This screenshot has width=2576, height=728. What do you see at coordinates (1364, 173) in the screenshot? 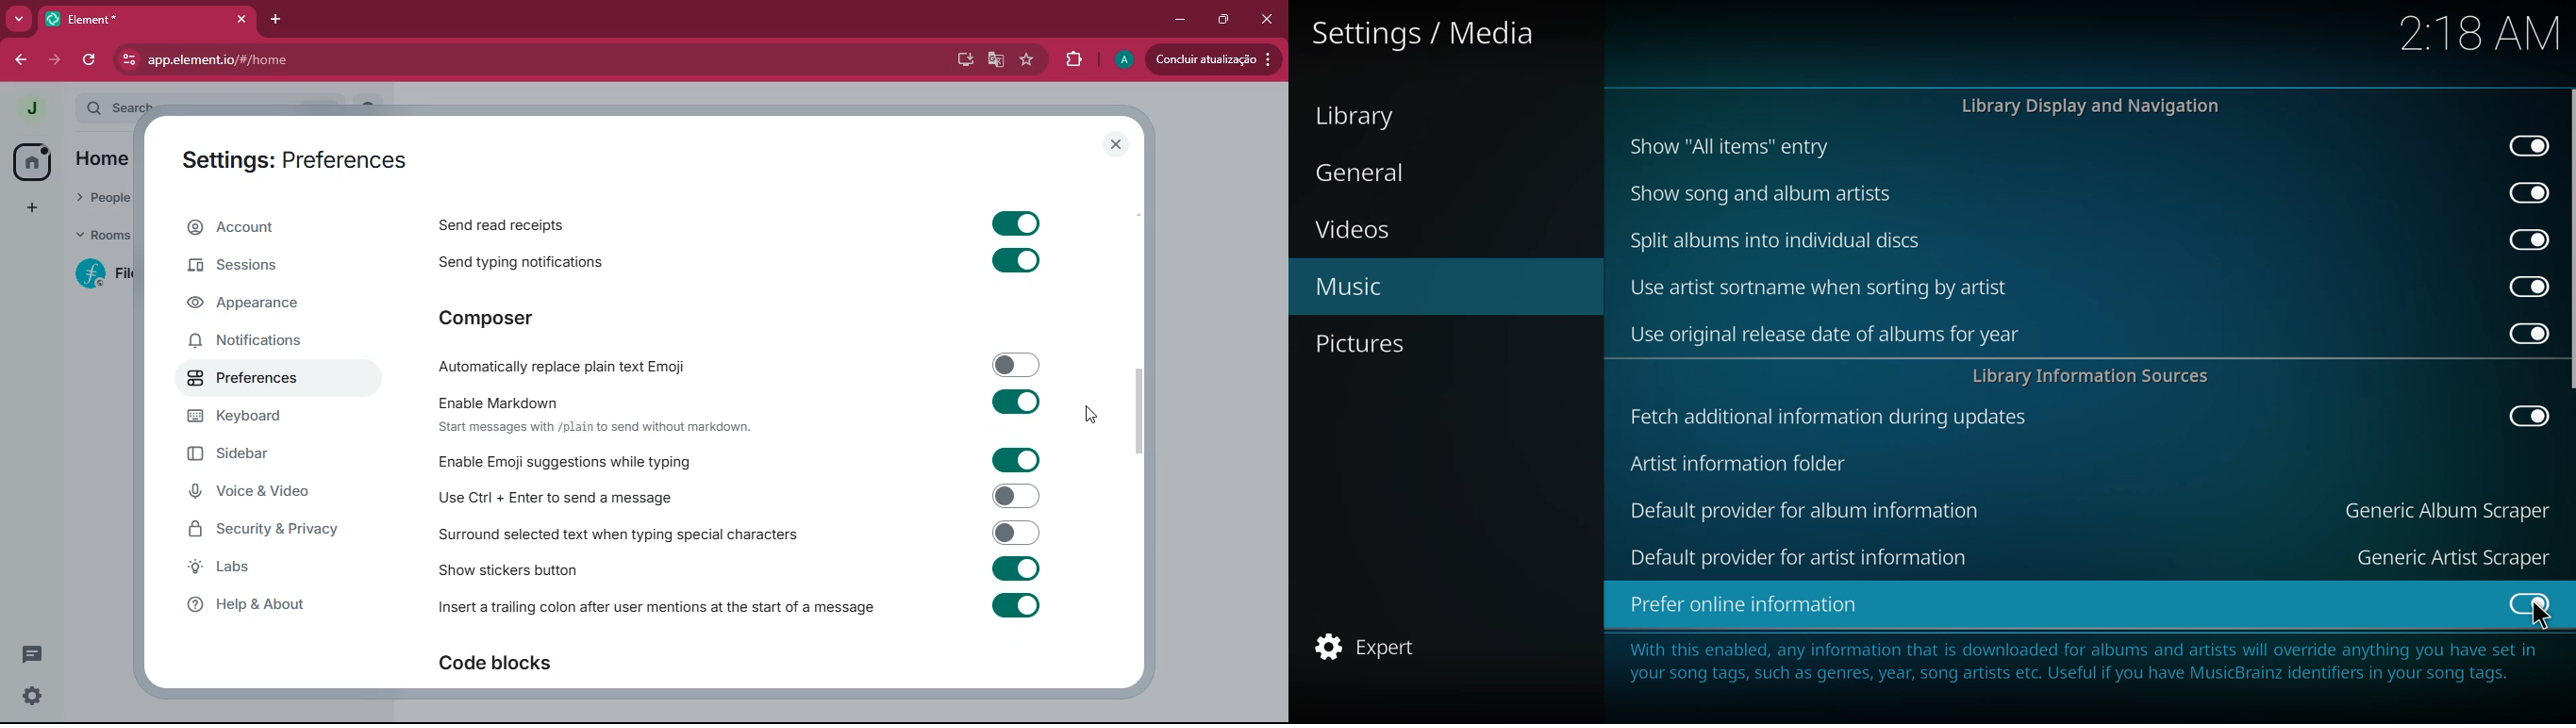
I see `general` at bounding box center [1364, 173].